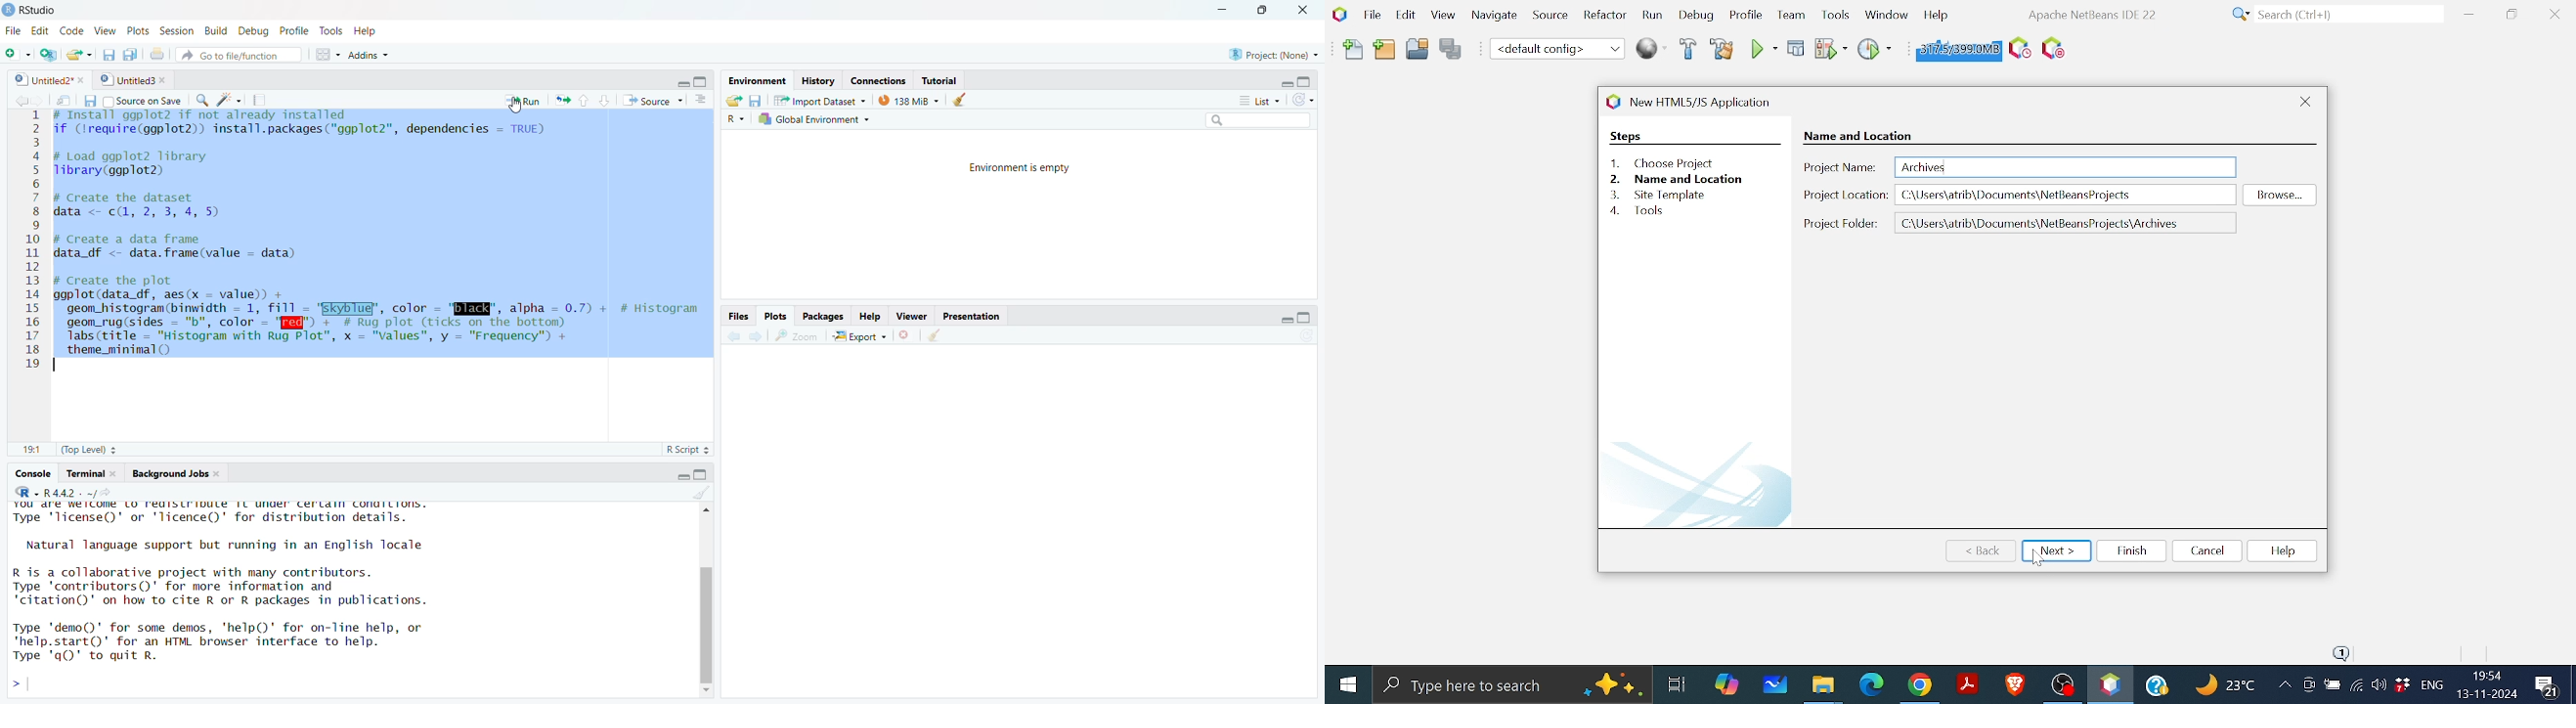 The image size is (2576, 728). Describe the element at coordinates (759, 99) in the screenshot. I see `Save` at that location.